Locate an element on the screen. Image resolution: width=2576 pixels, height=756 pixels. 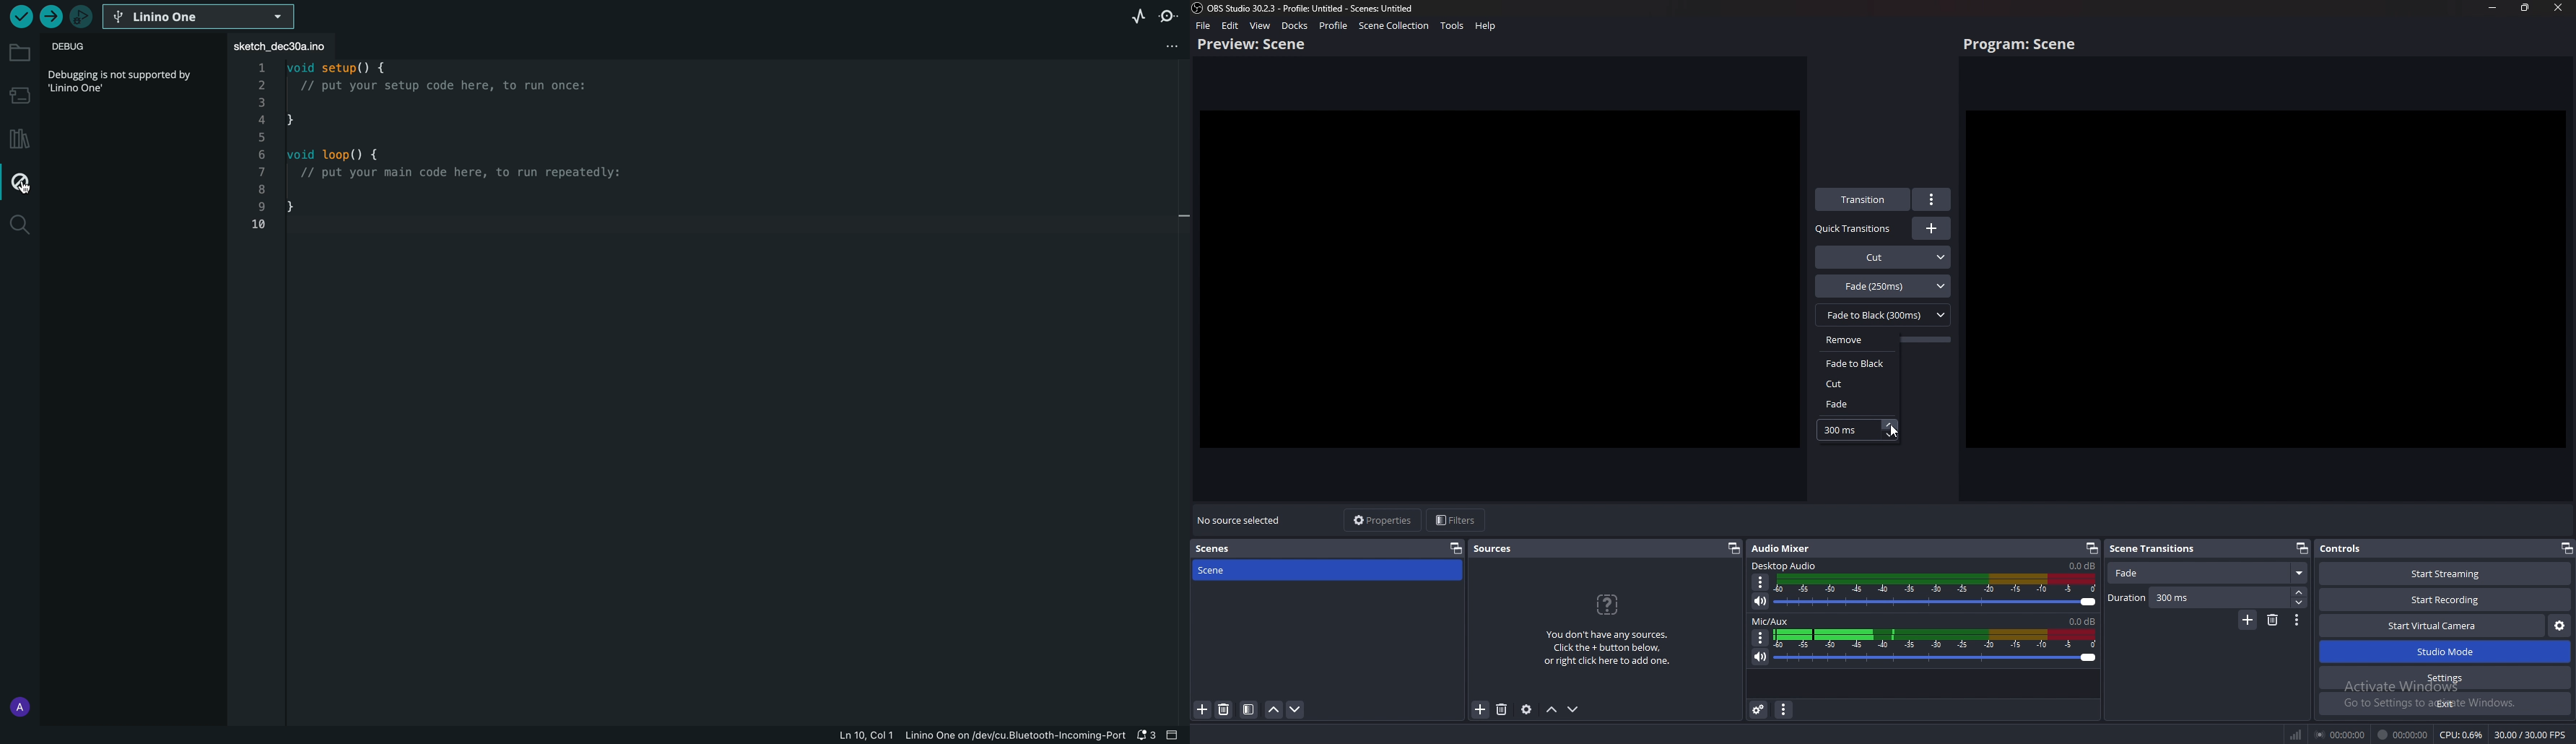
decrease duration is located at coordinates (1891, 436).